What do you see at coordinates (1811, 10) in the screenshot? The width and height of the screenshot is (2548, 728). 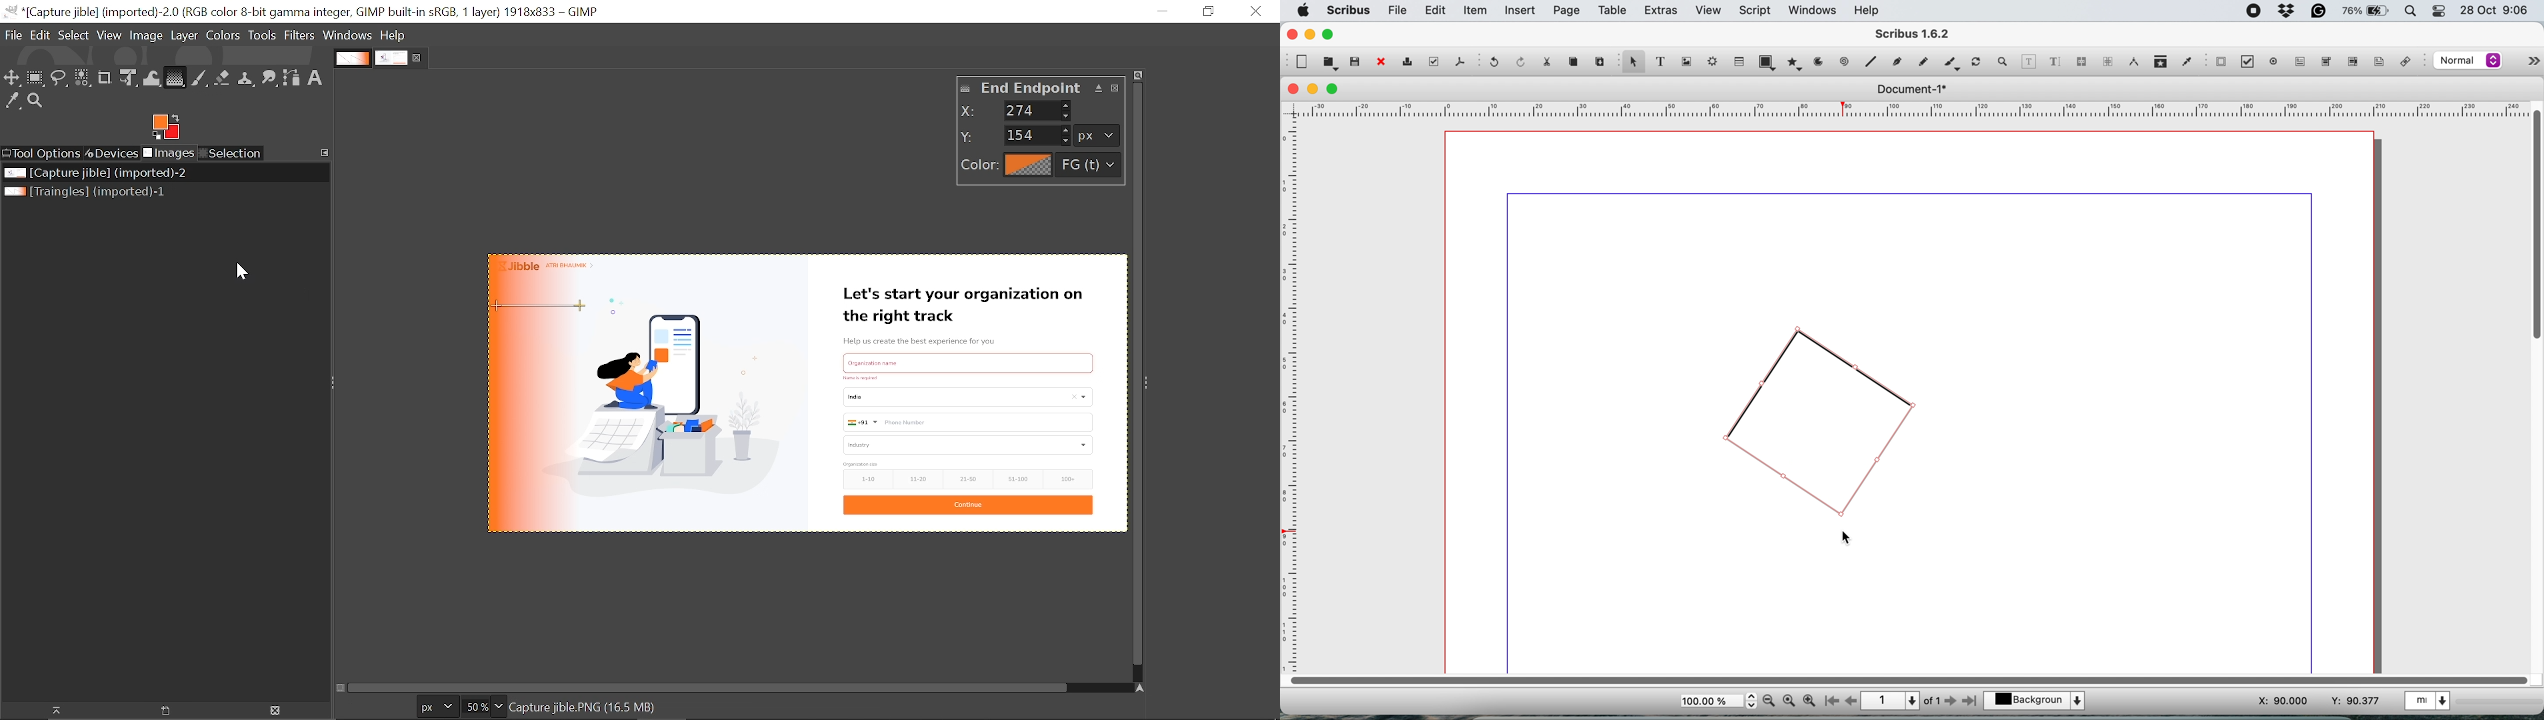 I see `windows` at bounding box center [1811, 10].